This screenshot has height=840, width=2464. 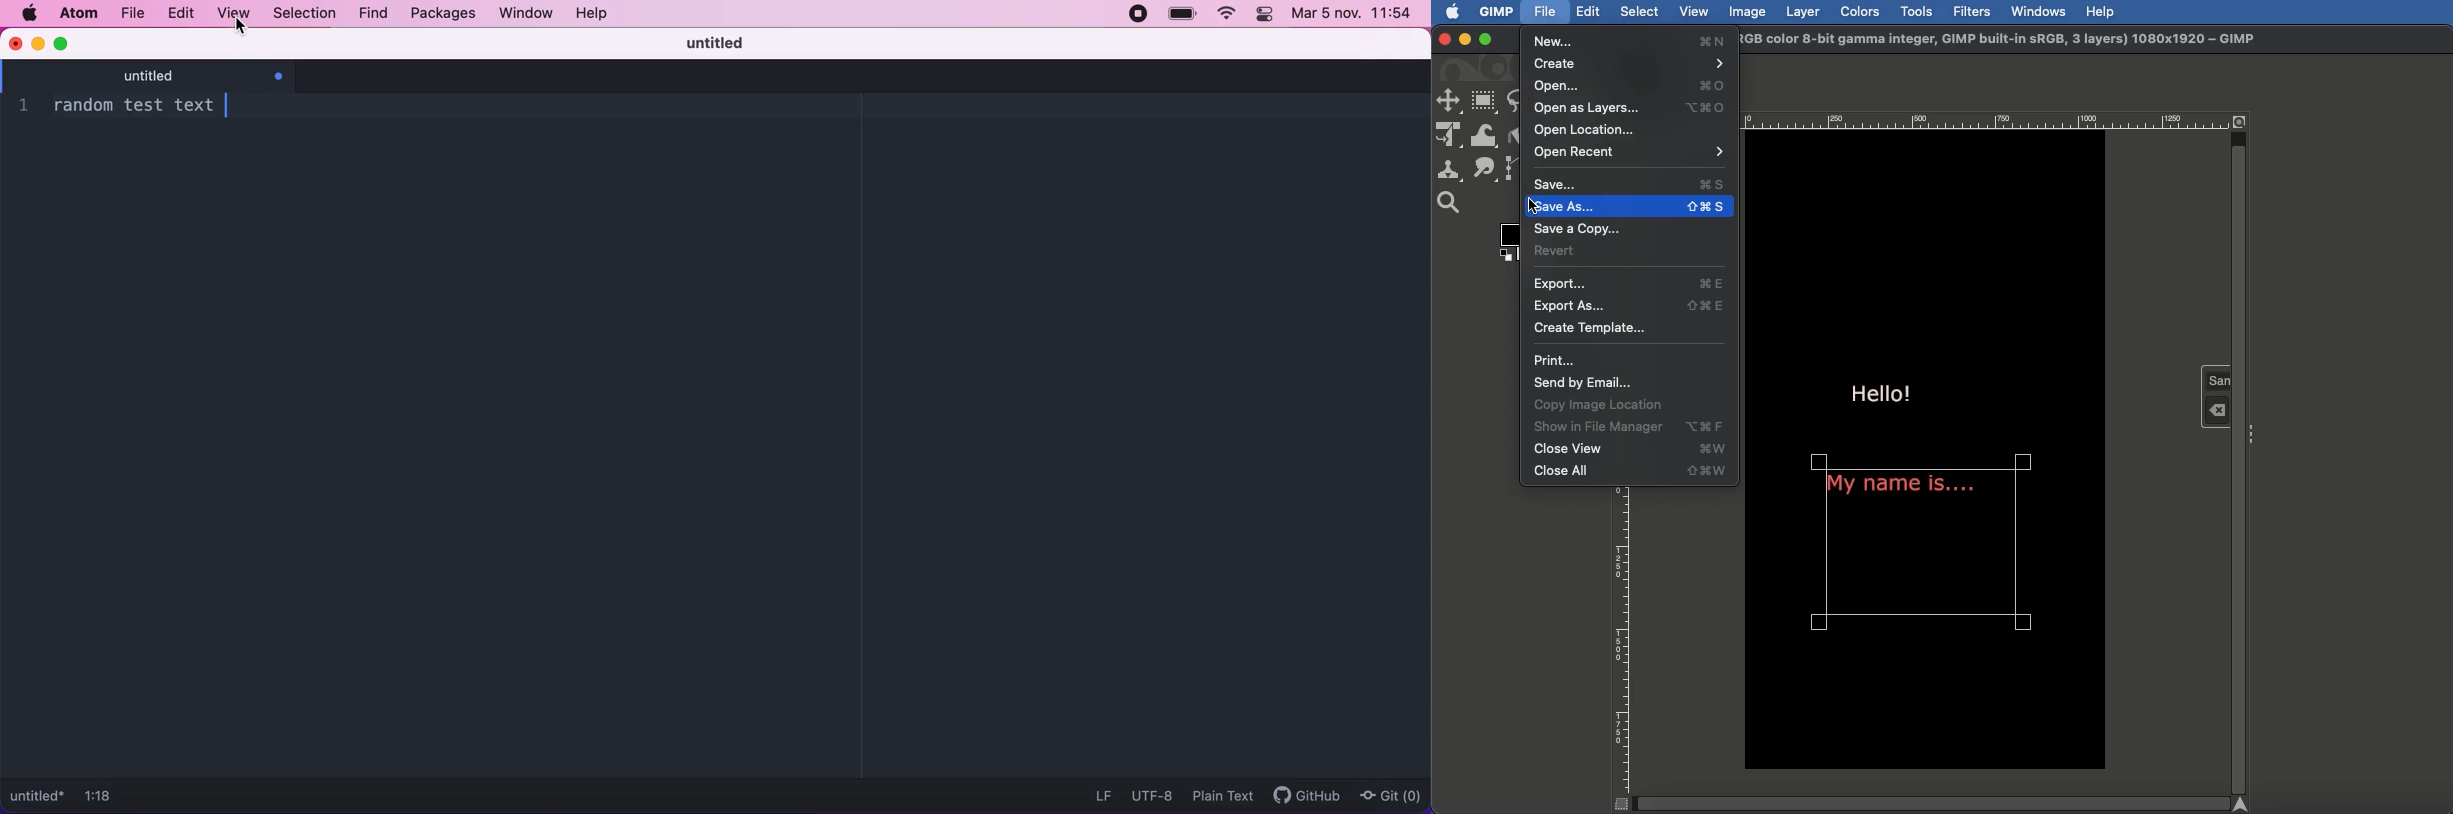 I want to click on github, so click(x=1302, y=797).